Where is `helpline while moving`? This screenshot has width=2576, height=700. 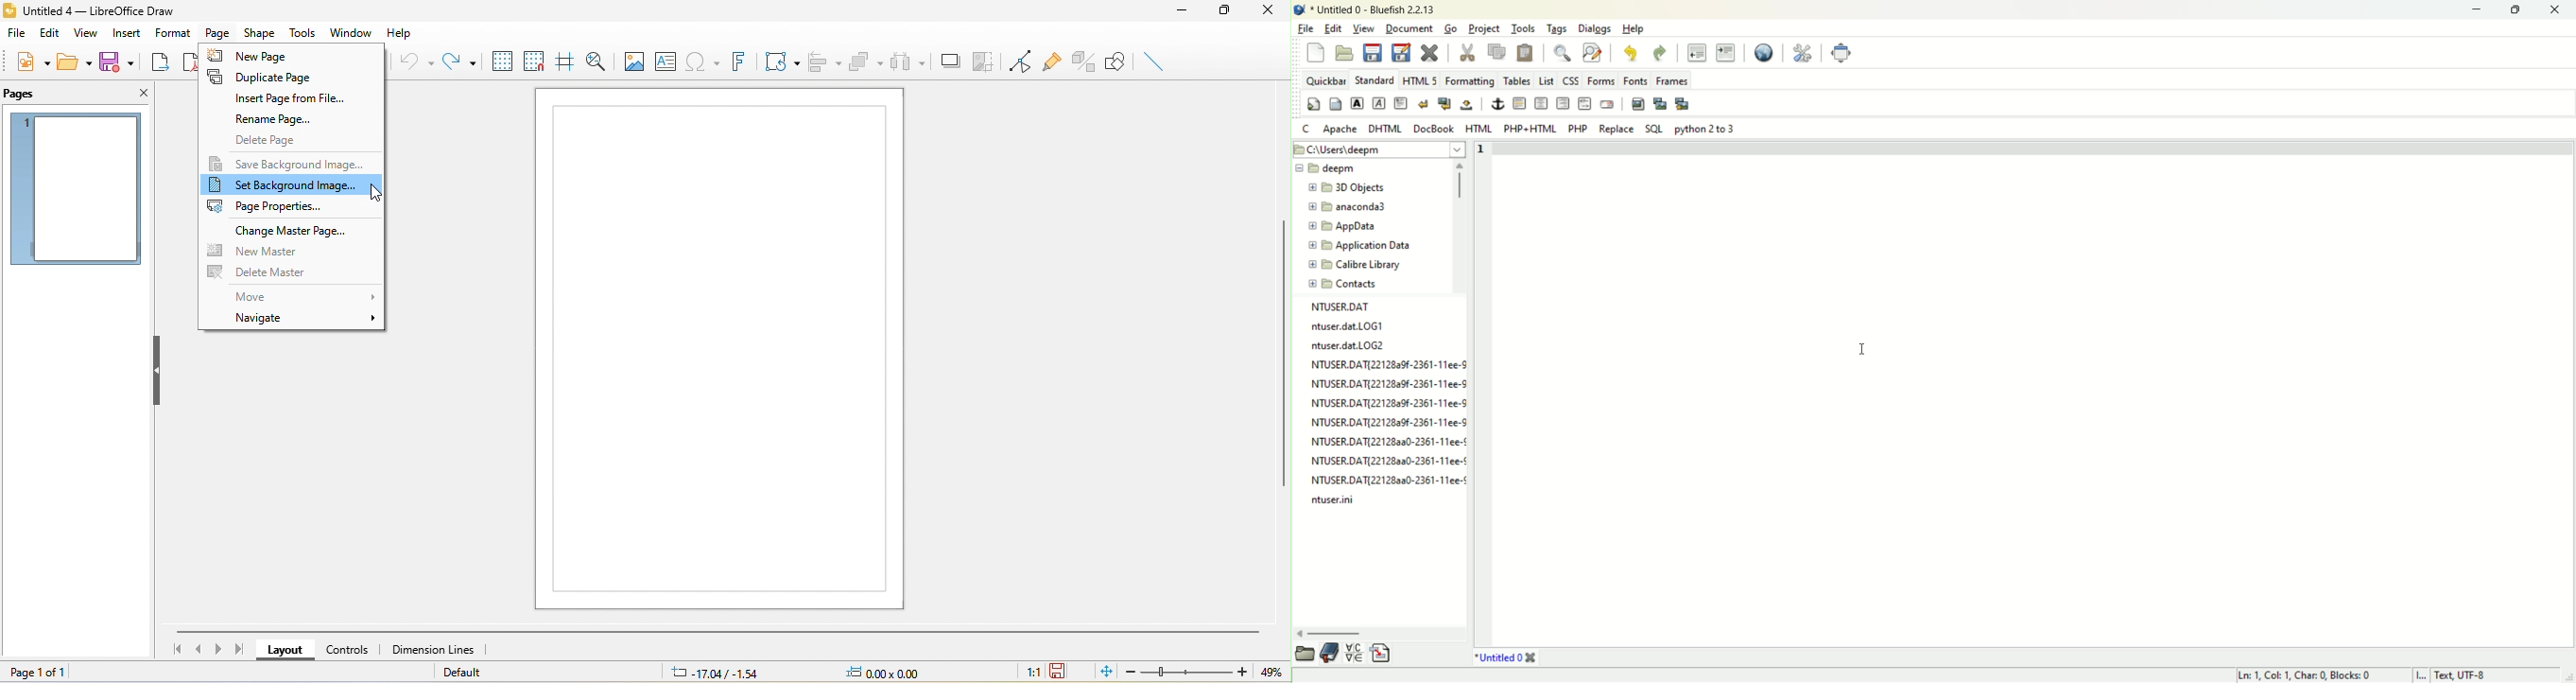
helpline while moving is located at coordinates (566, 61).